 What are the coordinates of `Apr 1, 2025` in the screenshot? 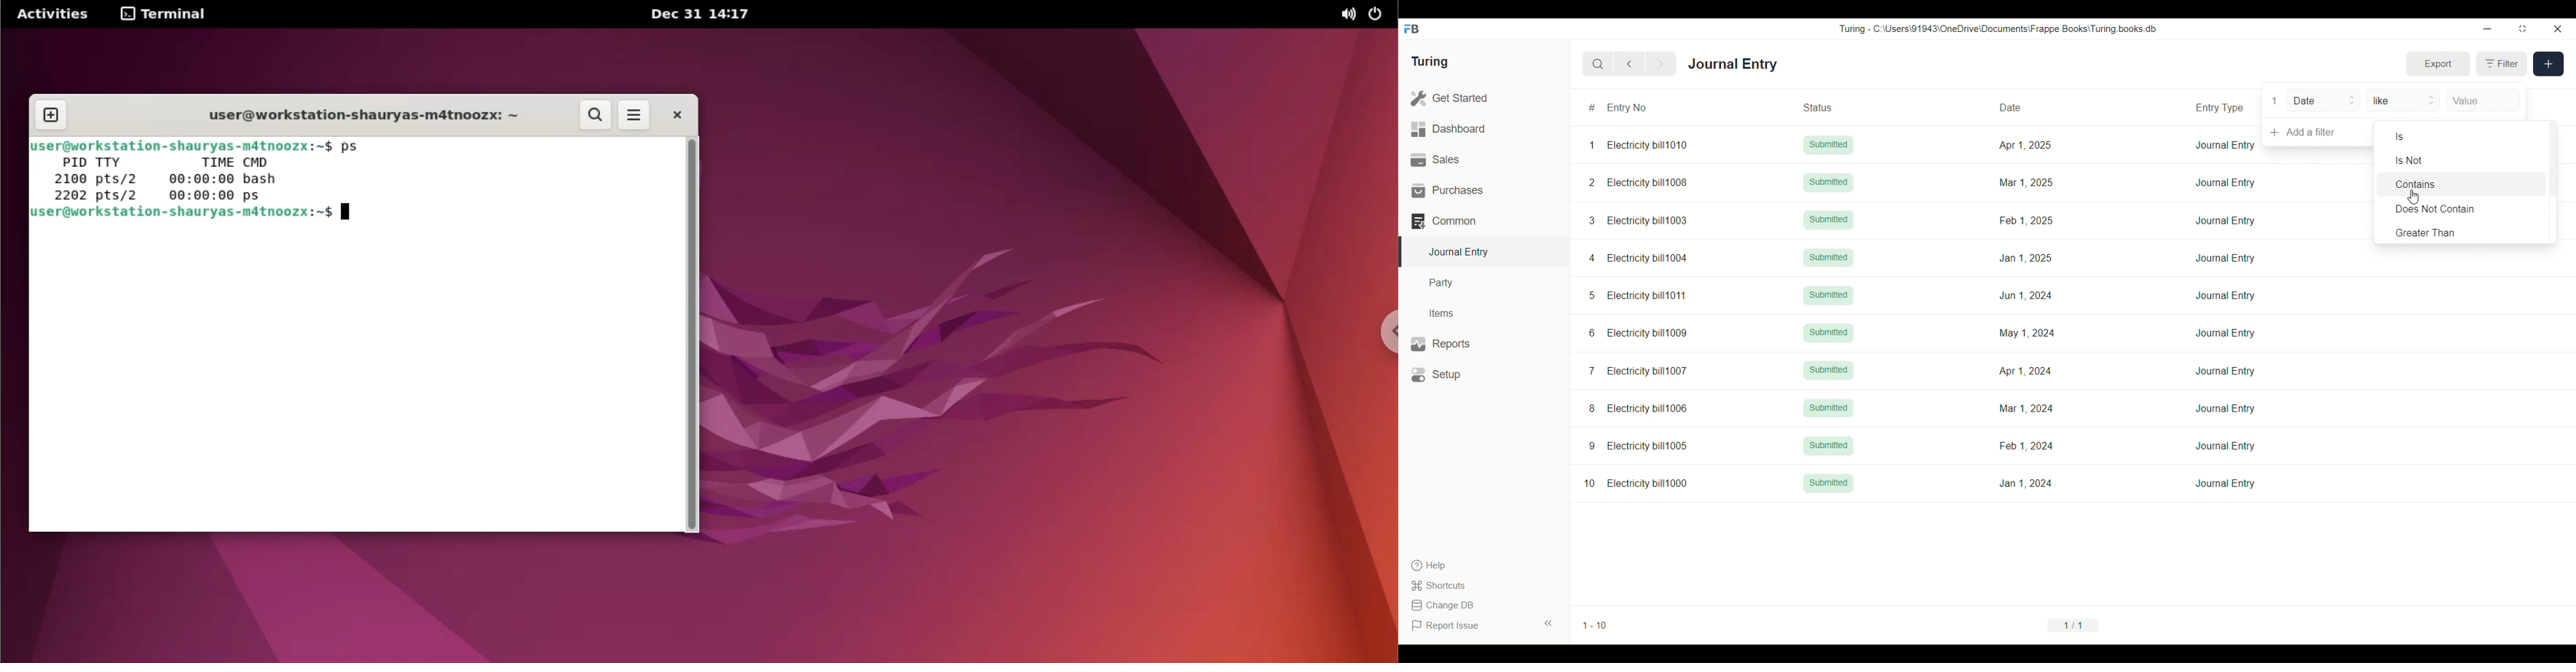 It's located at (2025, 144).